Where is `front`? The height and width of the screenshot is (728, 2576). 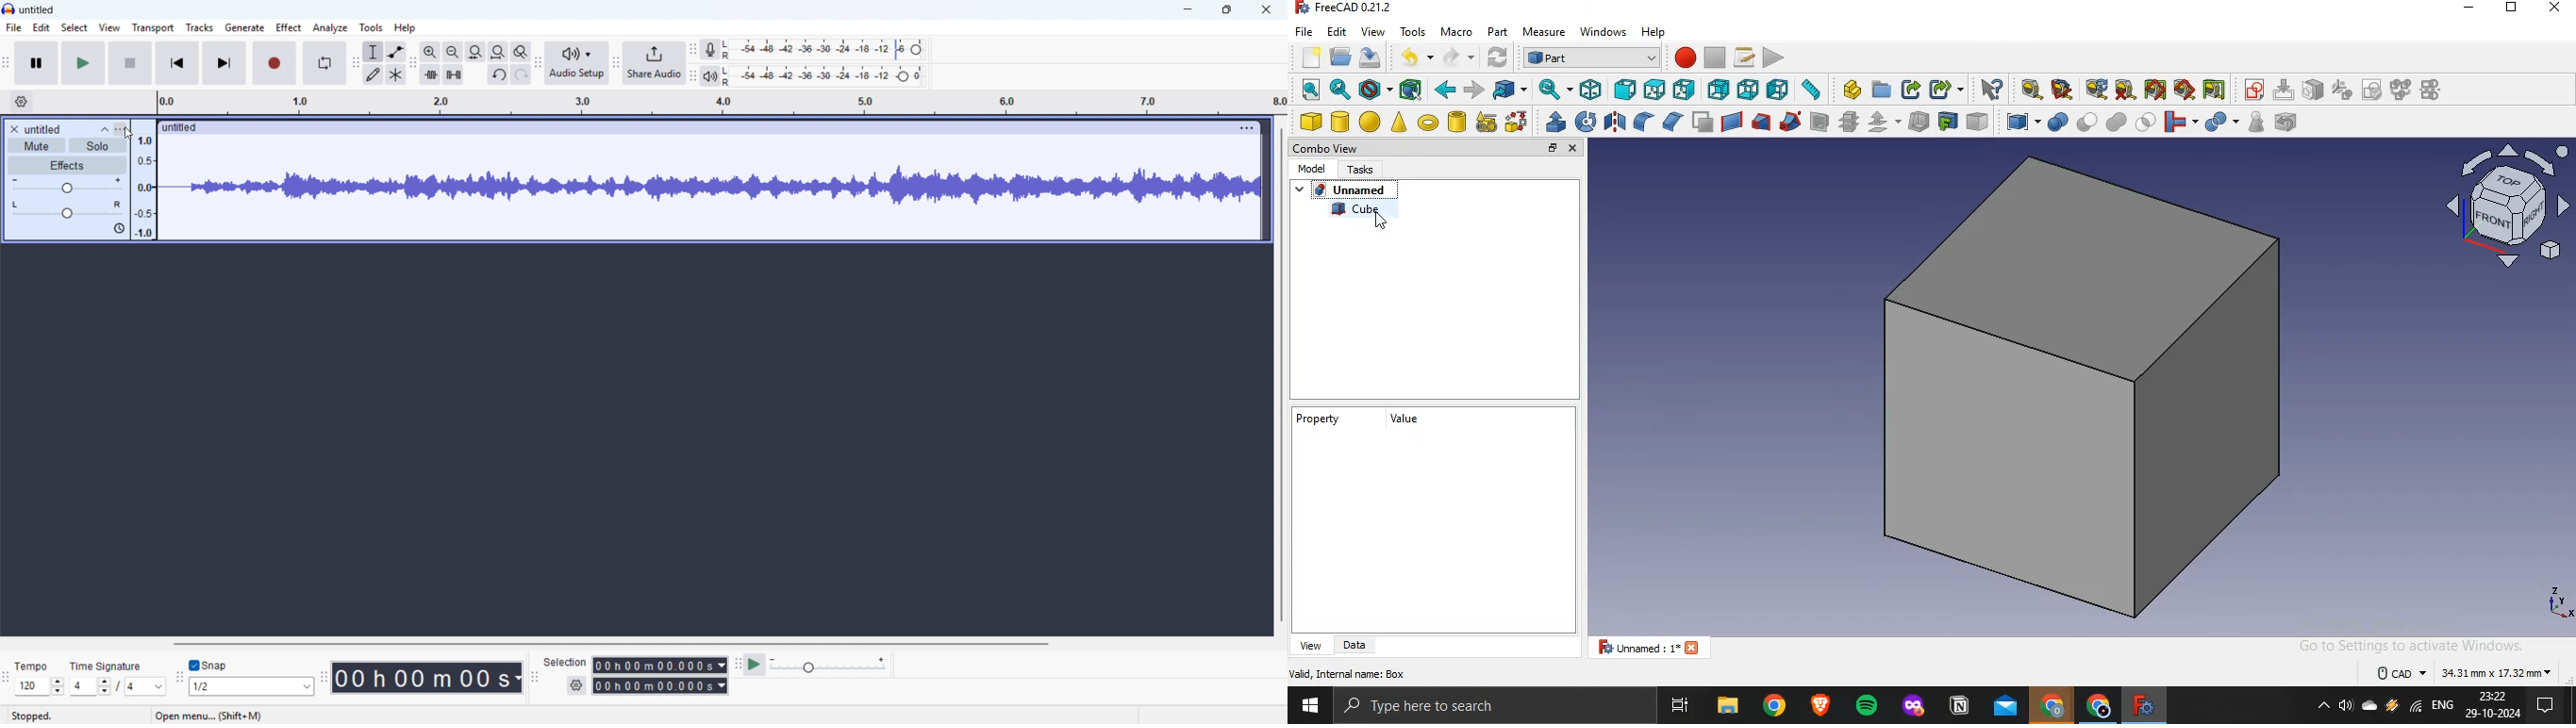
front is located at coordinates (1624, 90).